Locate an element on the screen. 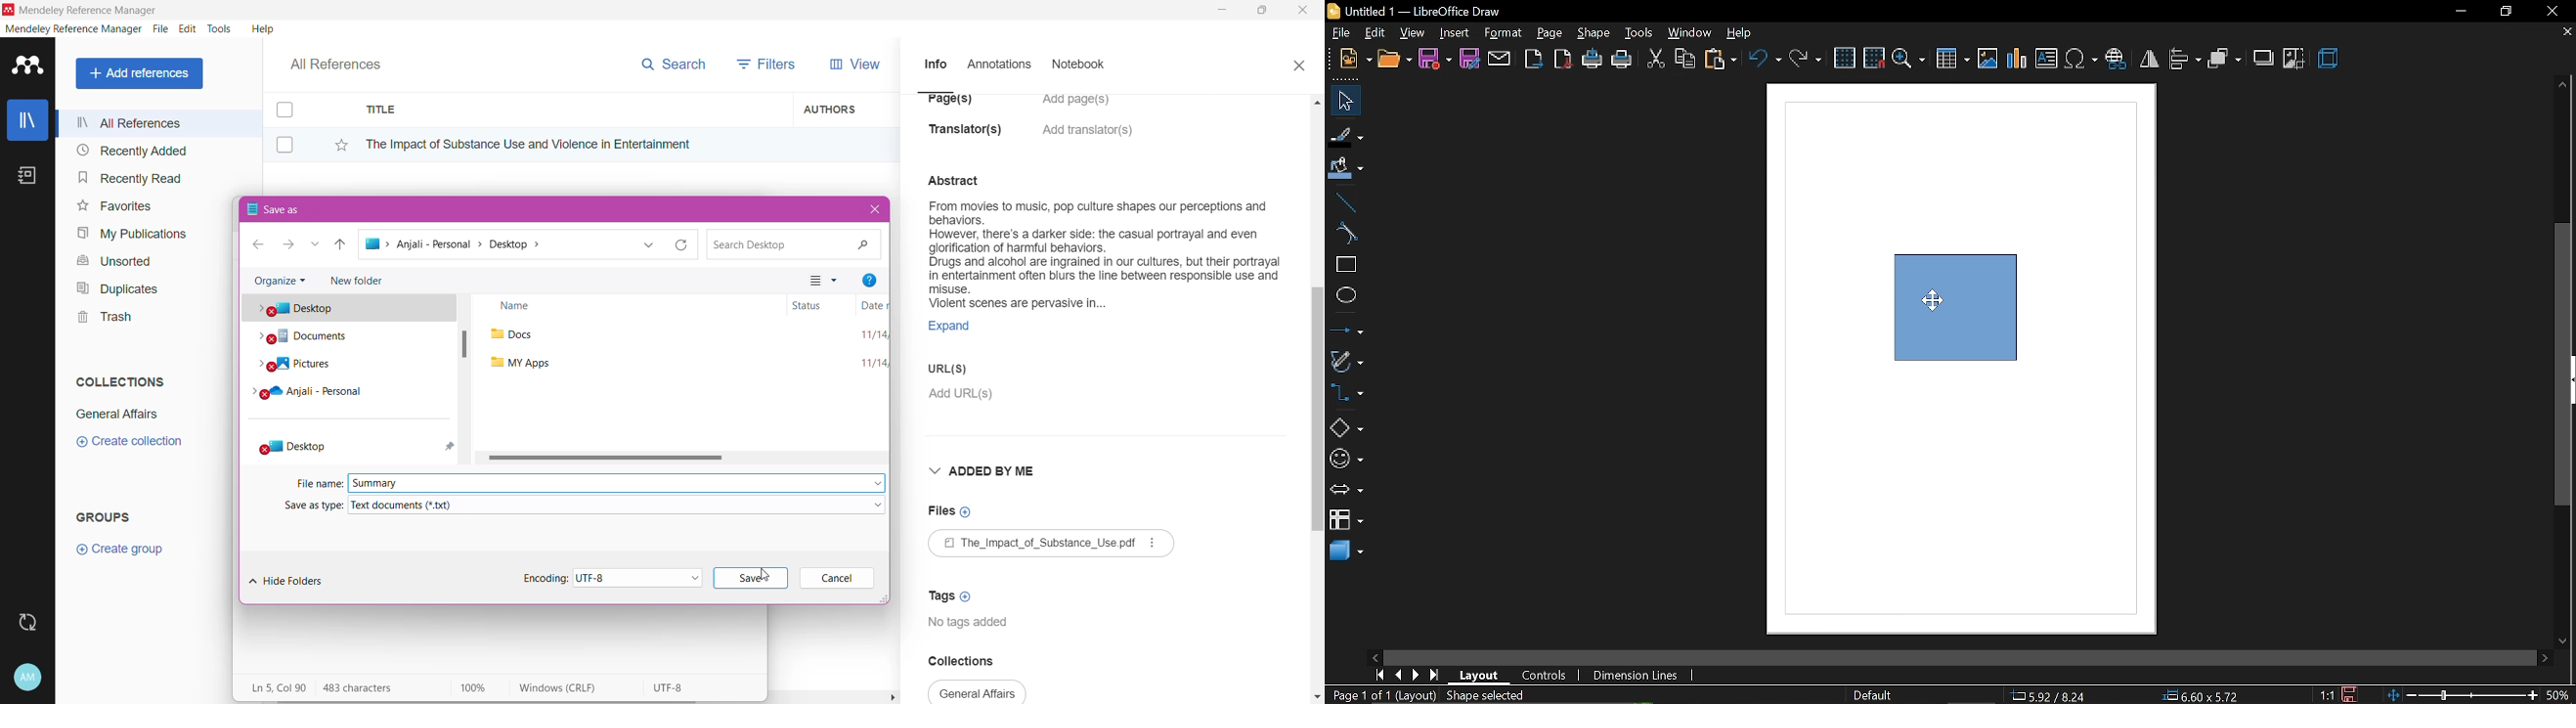 The width and height of the screenshot is (2576, 728). attach is located at coordinates (1502, 60).